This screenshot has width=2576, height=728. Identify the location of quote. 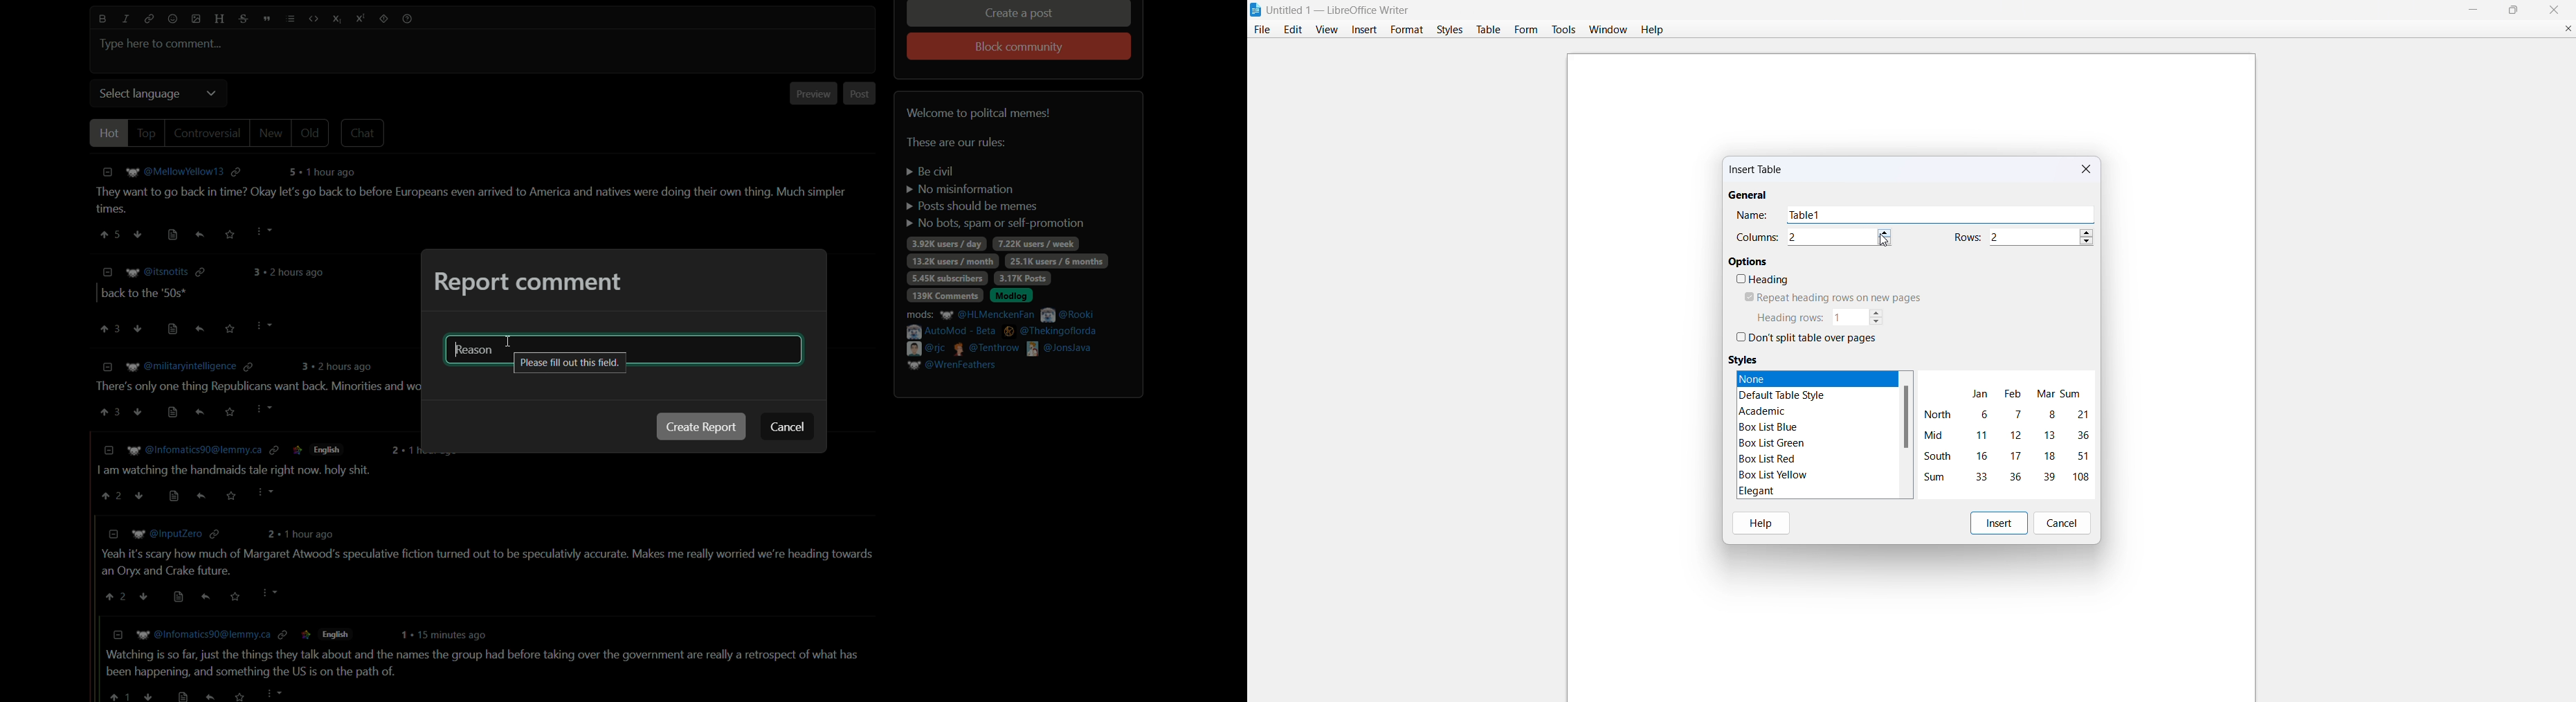
(266, 18).